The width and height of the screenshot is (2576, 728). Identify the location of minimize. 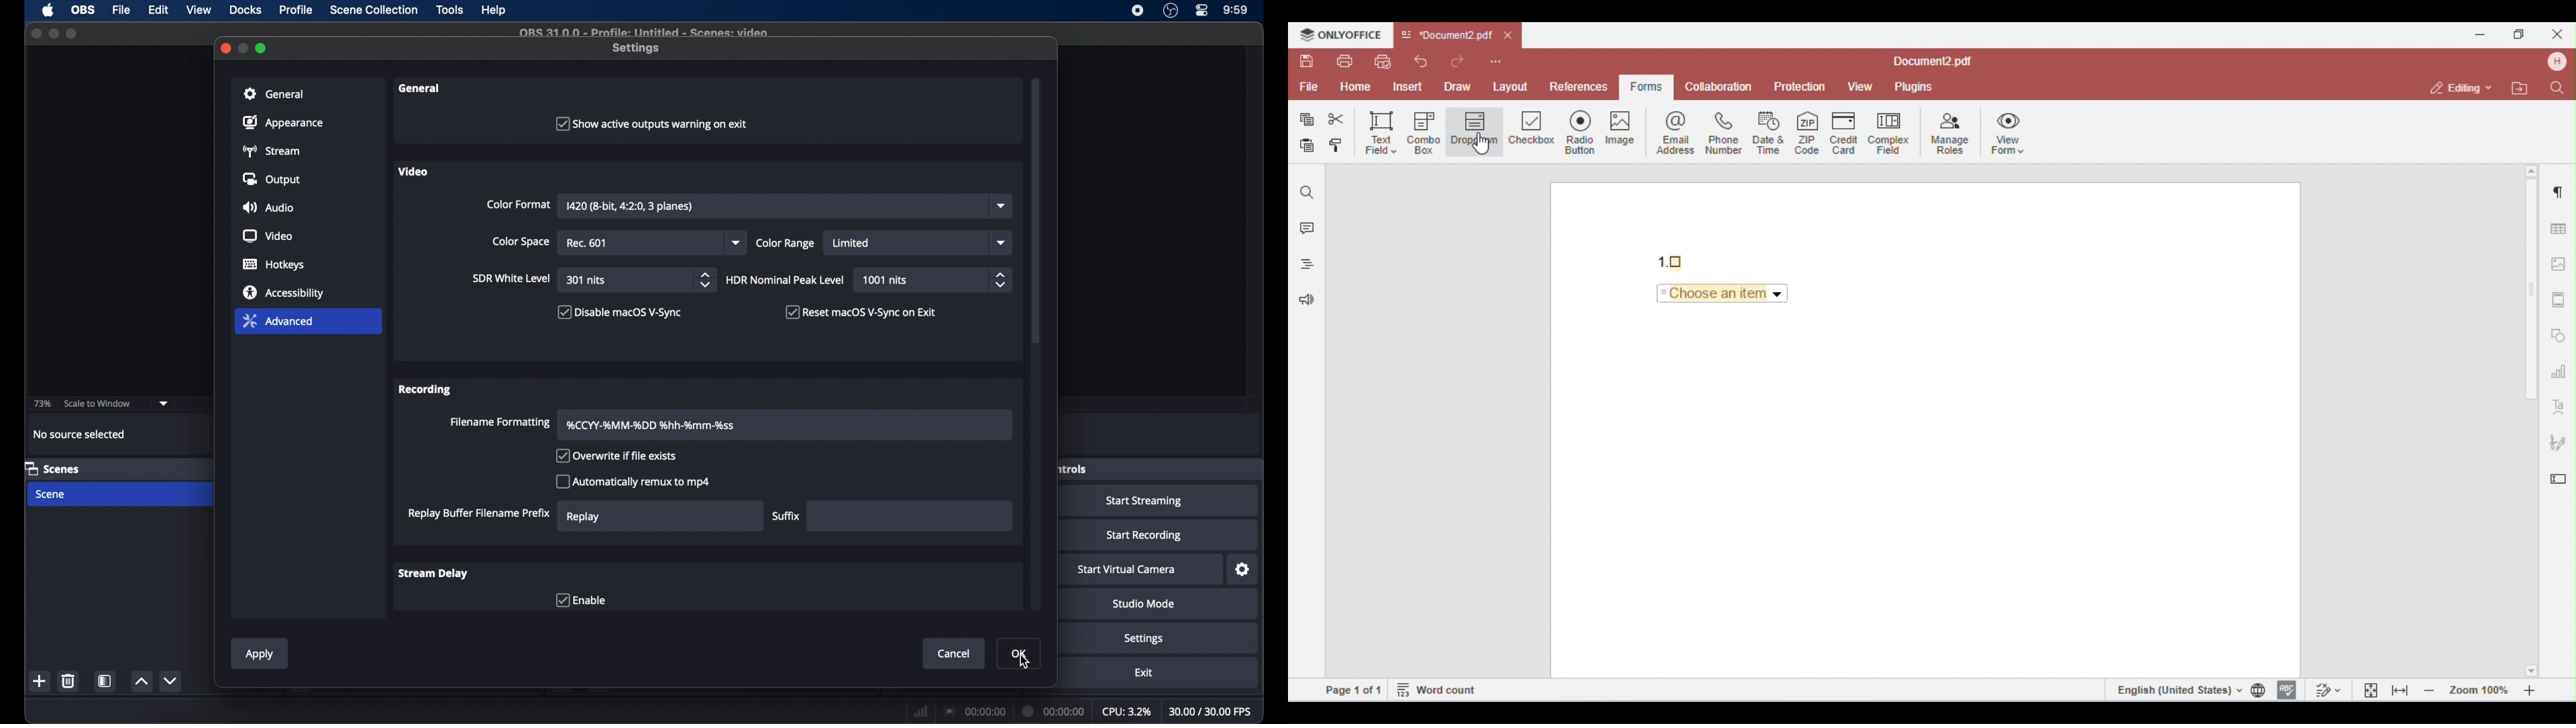
(54, 34).